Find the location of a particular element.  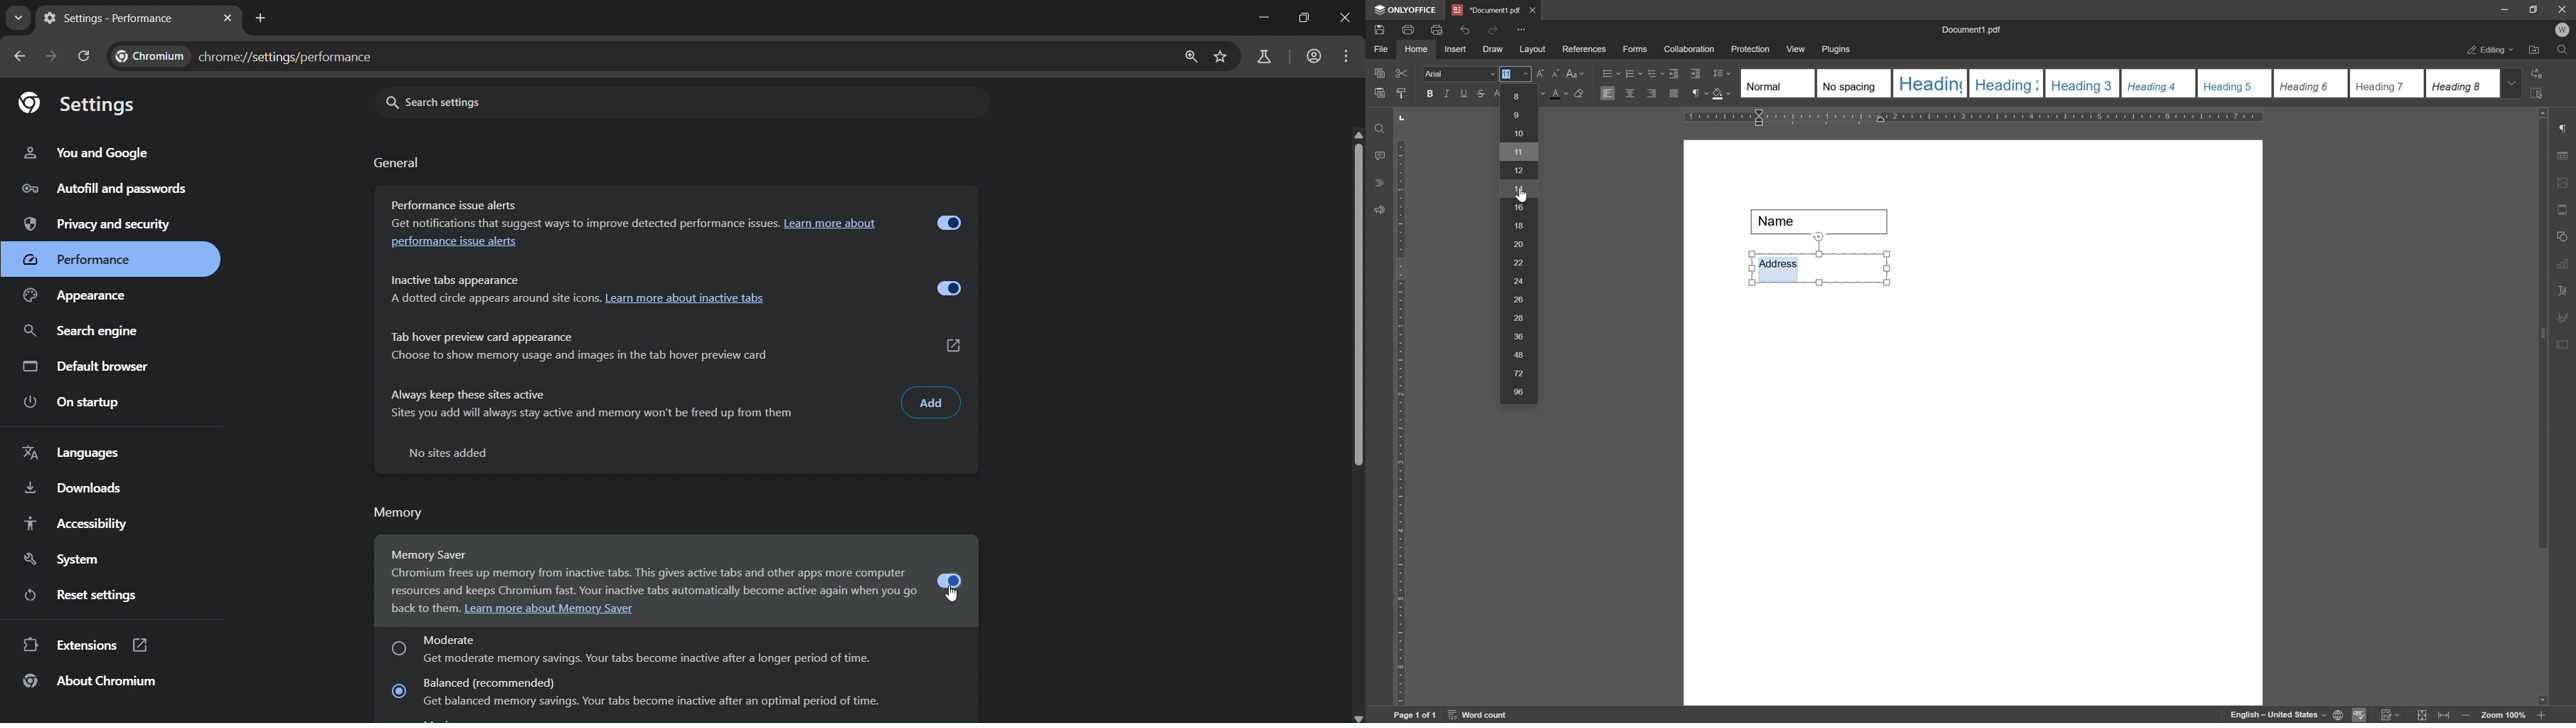

save is located at coordinates (1378, 29).